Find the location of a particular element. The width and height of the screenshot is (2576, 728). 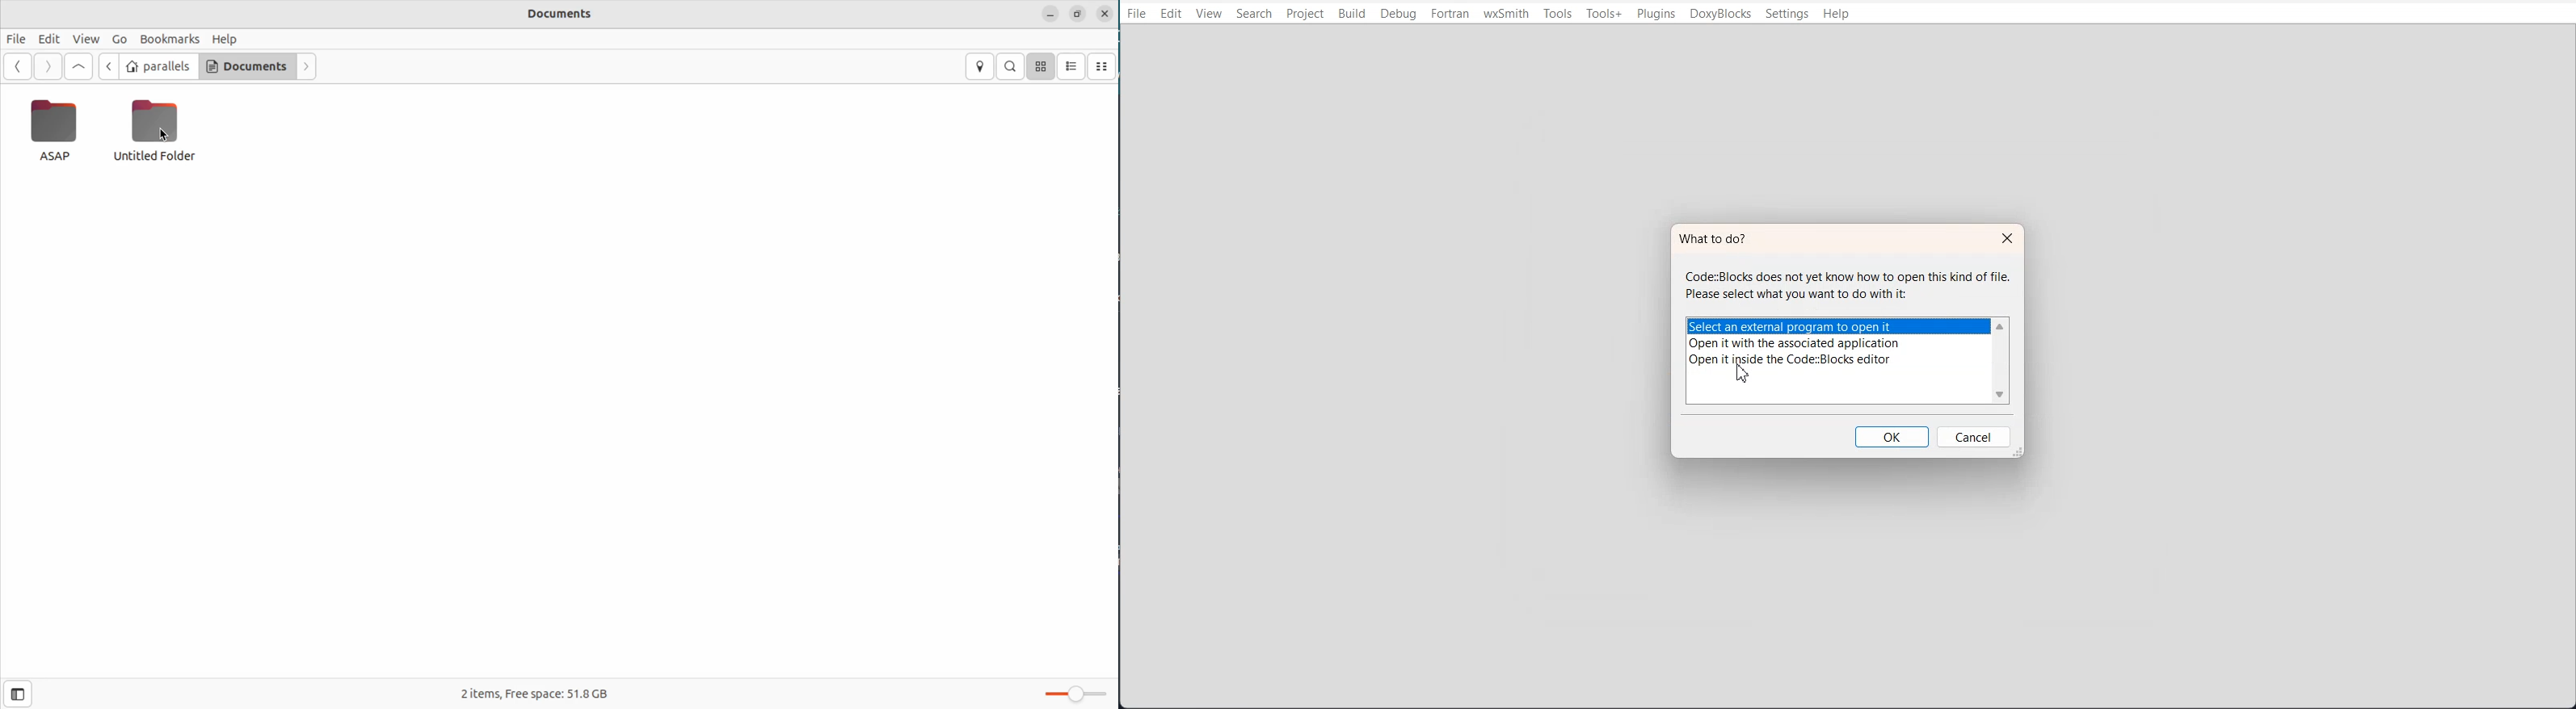

Cancel is located at coordinates (1976, 437).